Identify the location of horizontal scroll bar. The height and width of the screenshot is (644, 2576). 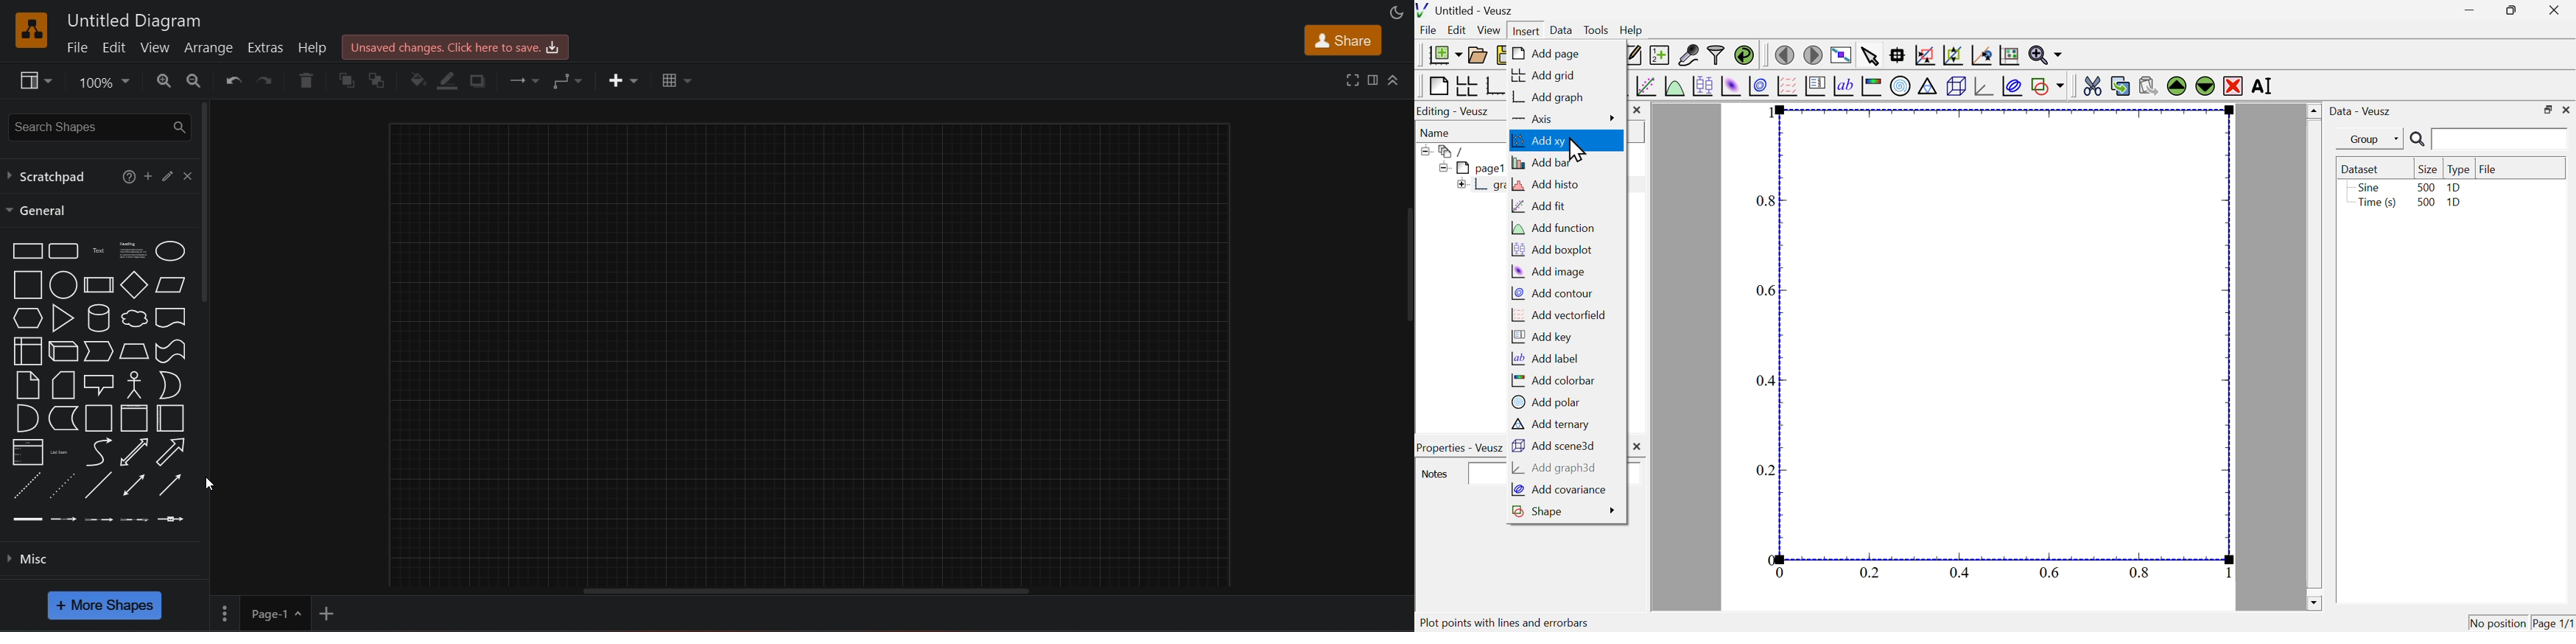
(807, 591).